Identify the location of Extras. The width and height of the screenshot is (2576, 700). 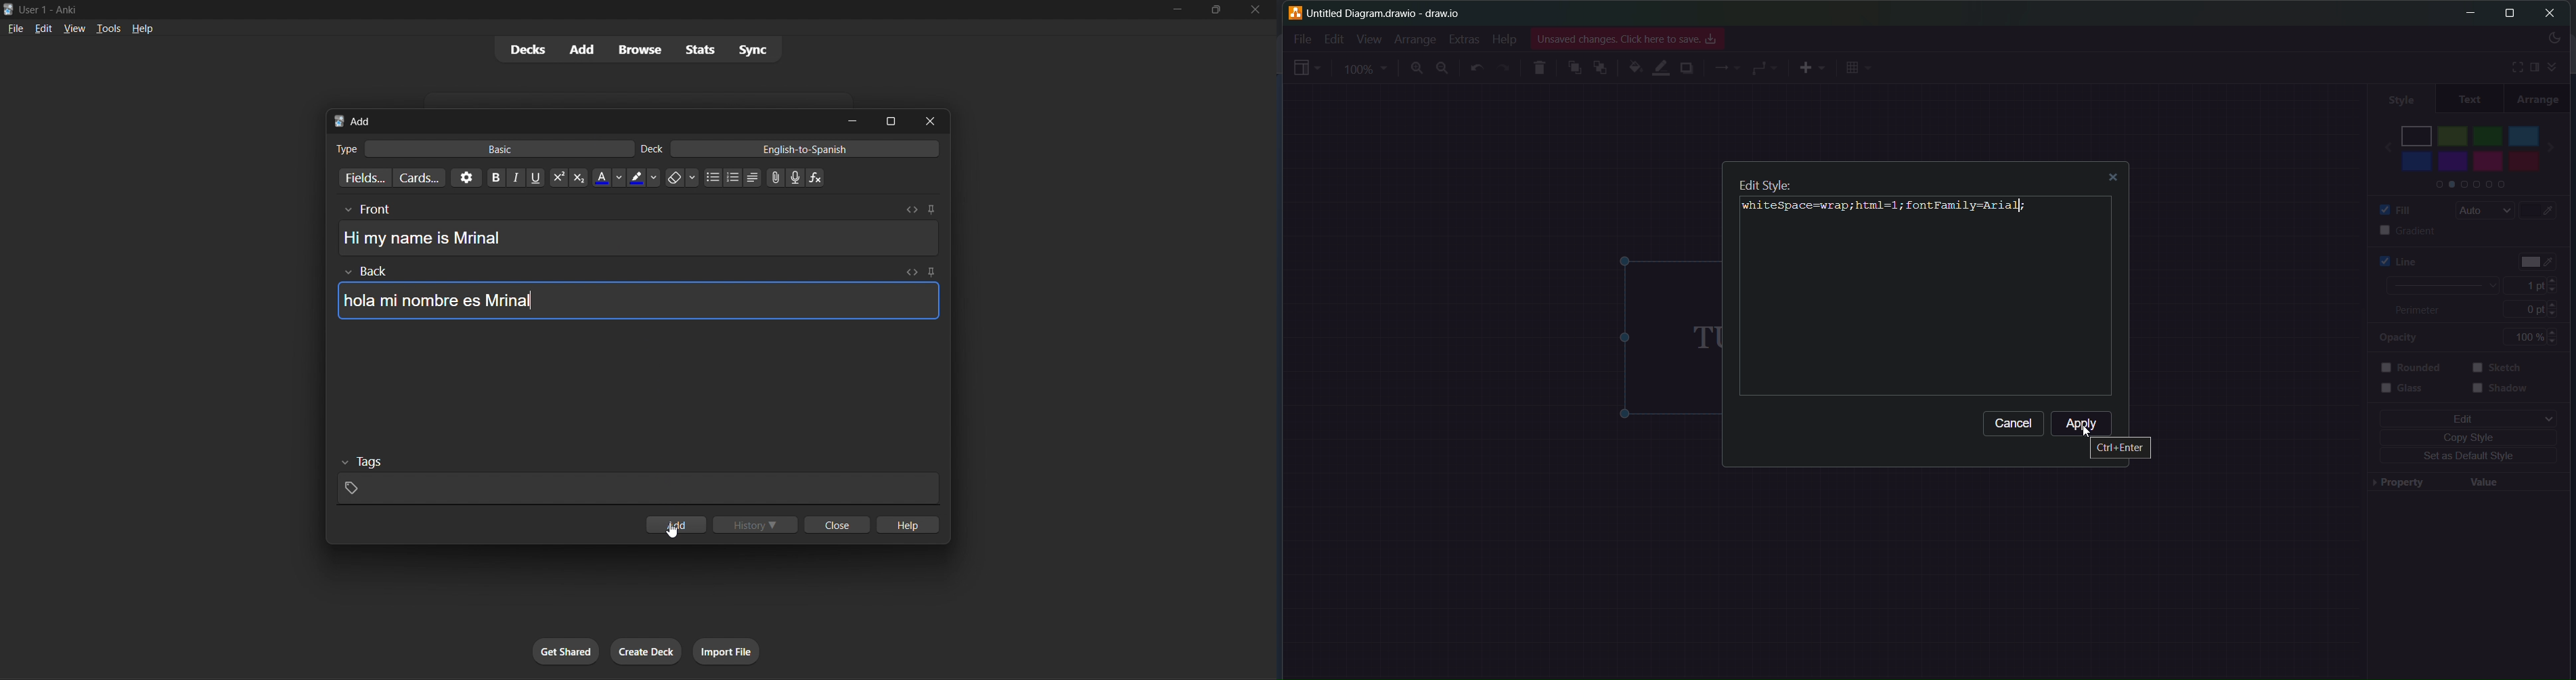
(1466, 37).